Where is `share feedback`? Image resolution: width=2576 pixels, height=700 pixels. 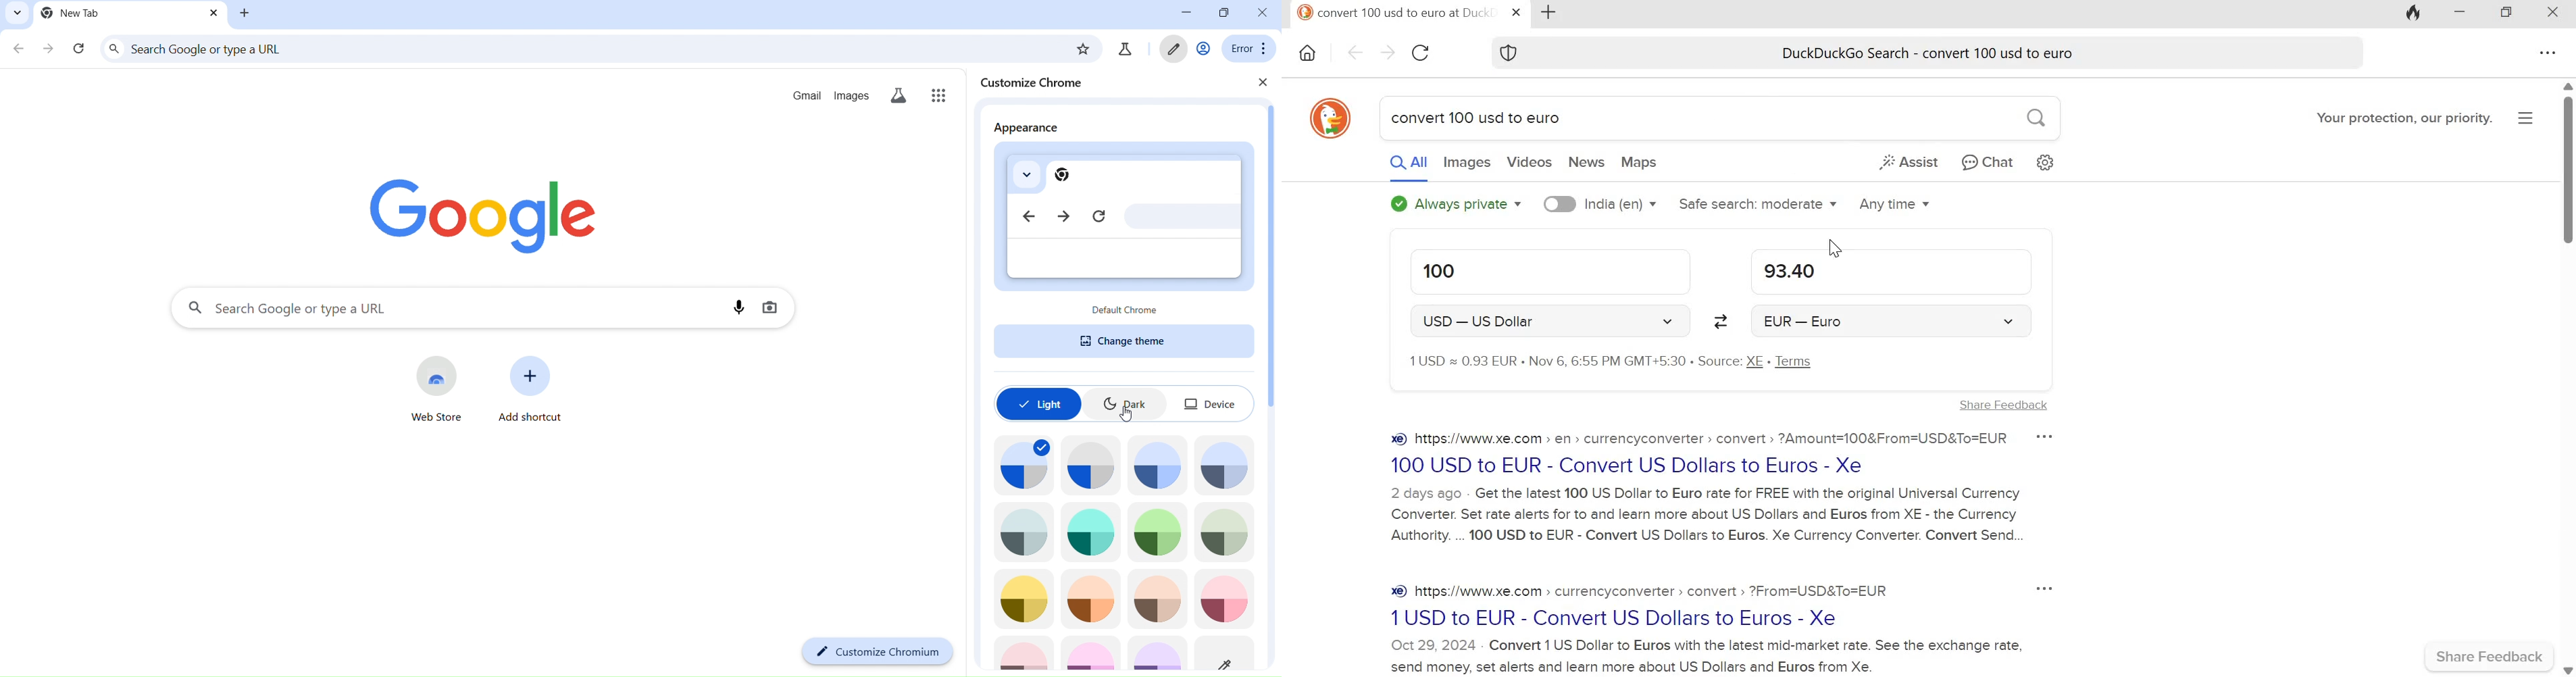
share feedback is located at coordinates (2490, 656).